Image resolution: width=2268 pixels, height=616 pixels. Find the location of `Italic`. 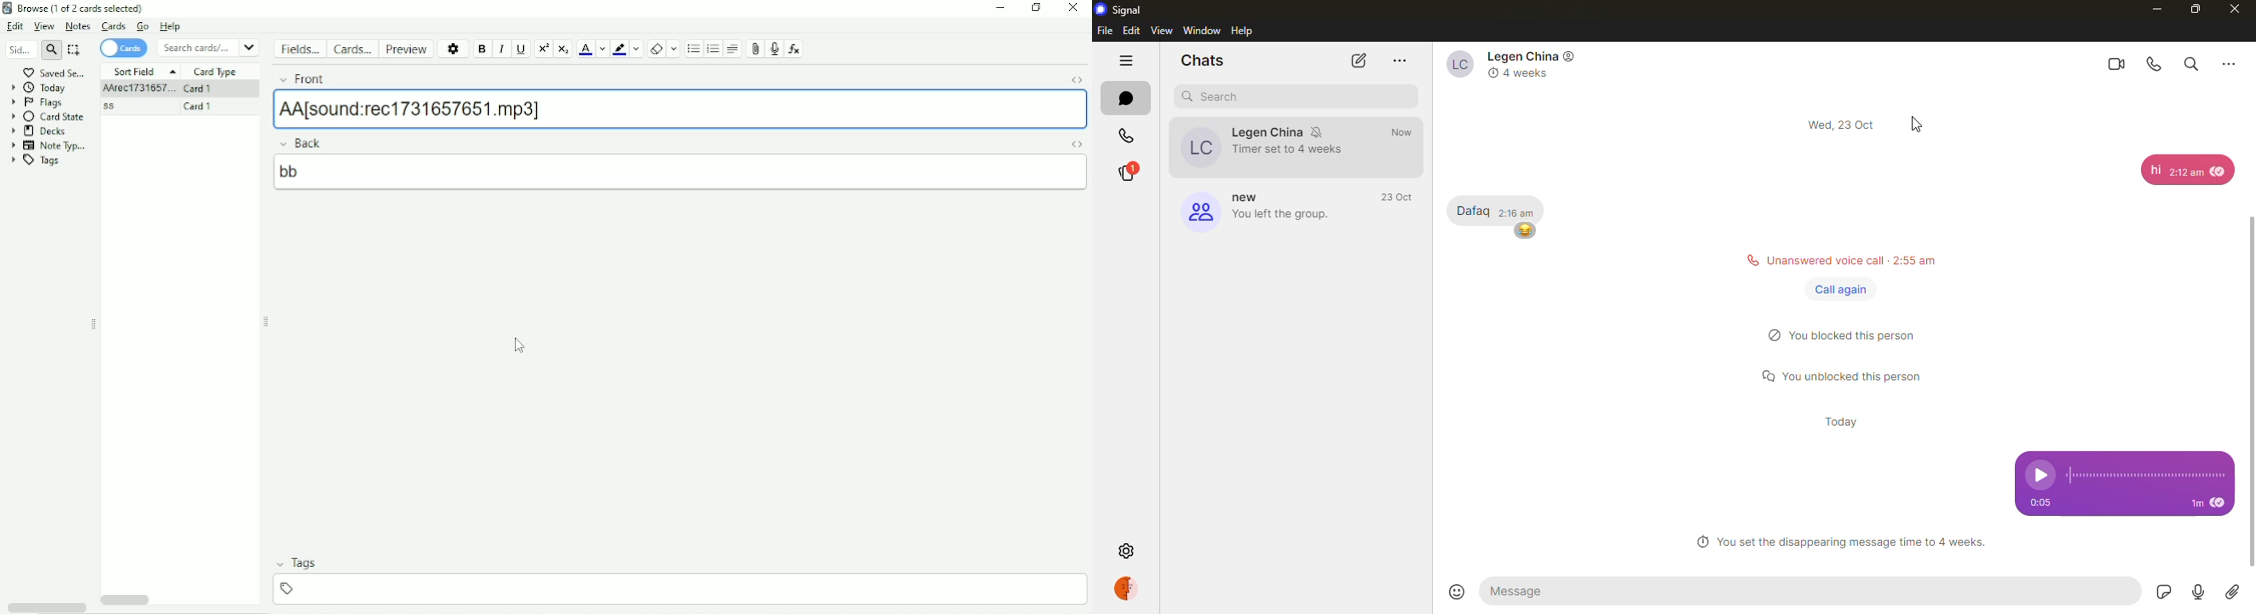

Italic is located at coordinates (502, 50).